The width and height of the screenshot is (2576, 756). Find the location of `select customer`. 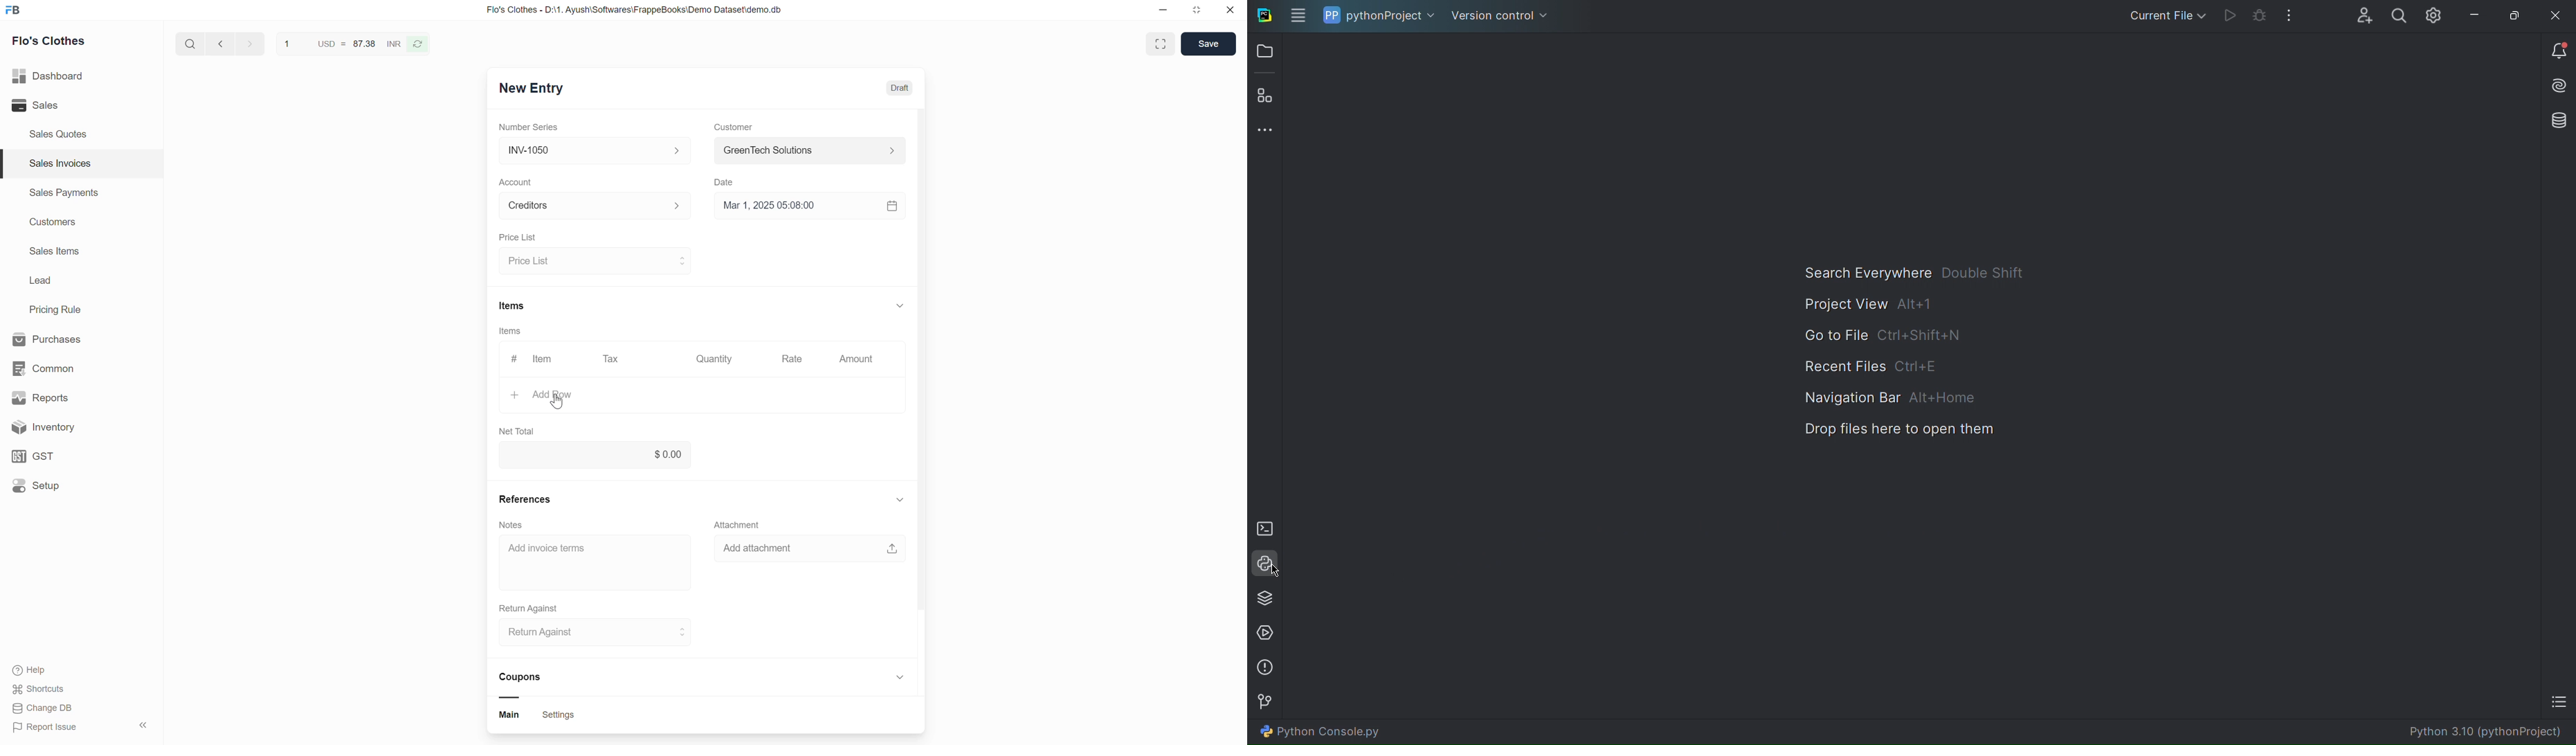

select customer is located at coordinates (808, 152).